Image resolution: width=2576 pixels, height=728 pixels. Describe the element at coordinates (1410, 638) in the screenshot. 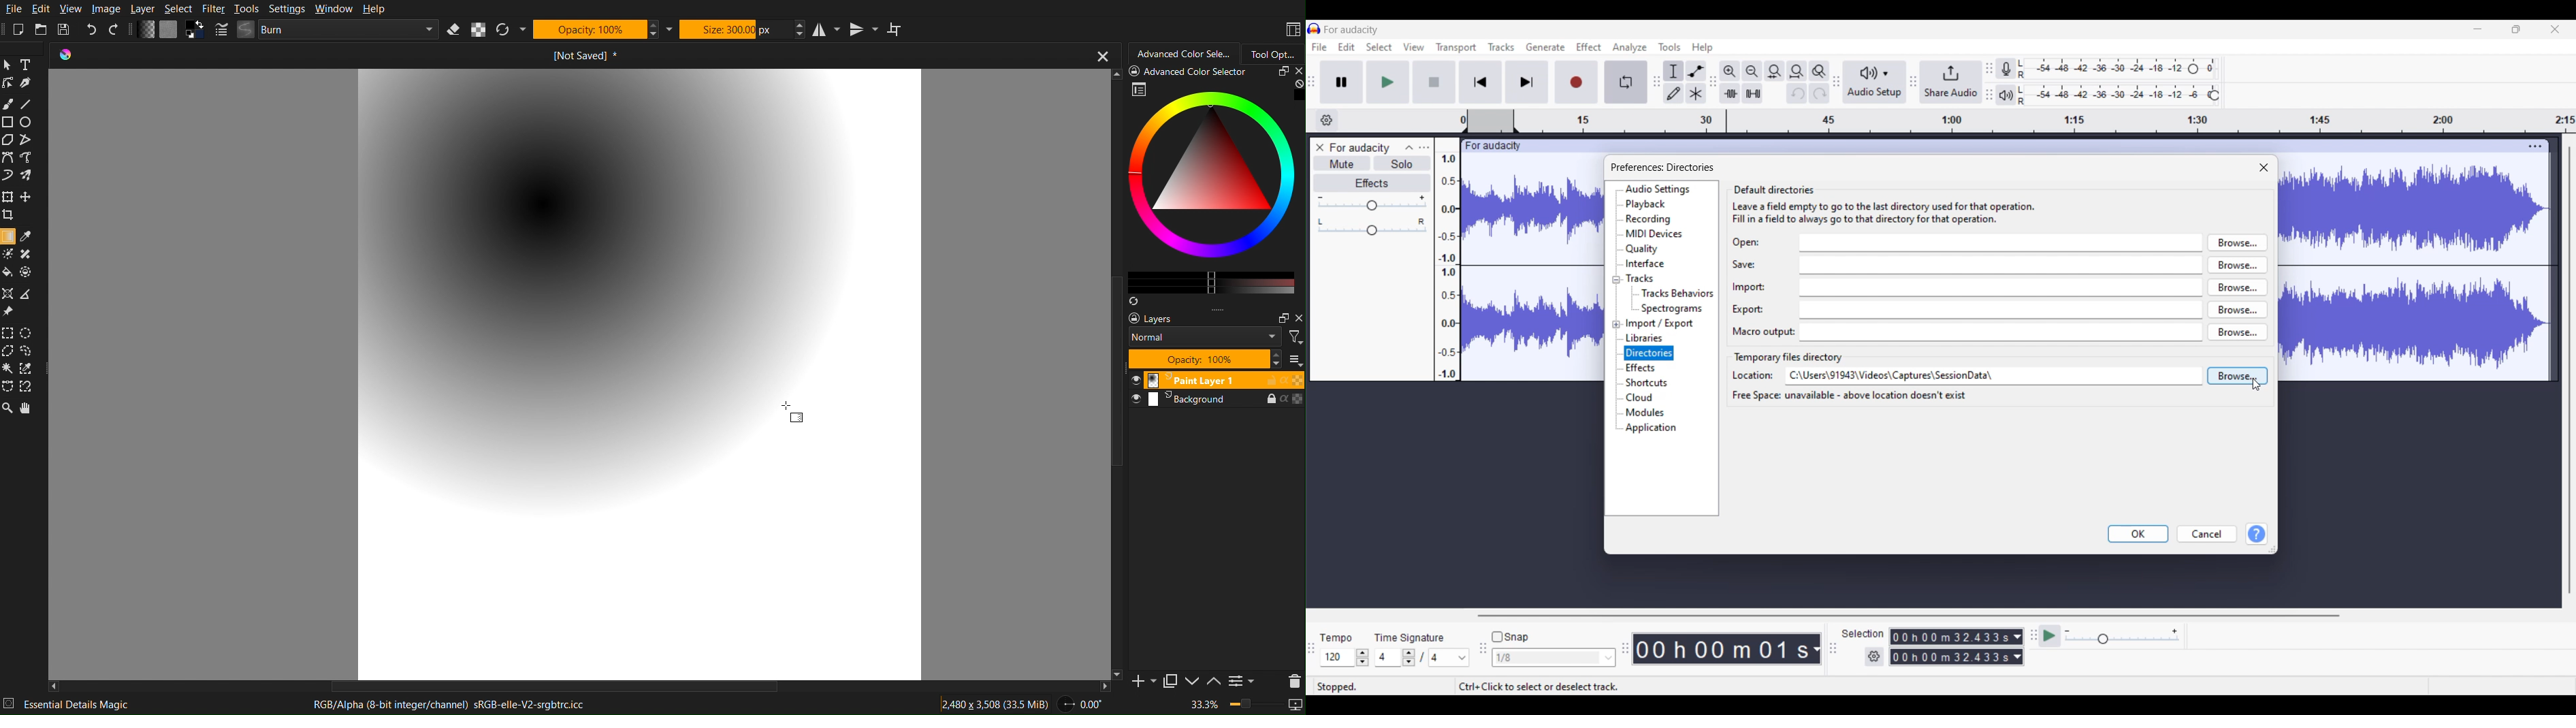

I see `Indicates time signature settings` at that location.